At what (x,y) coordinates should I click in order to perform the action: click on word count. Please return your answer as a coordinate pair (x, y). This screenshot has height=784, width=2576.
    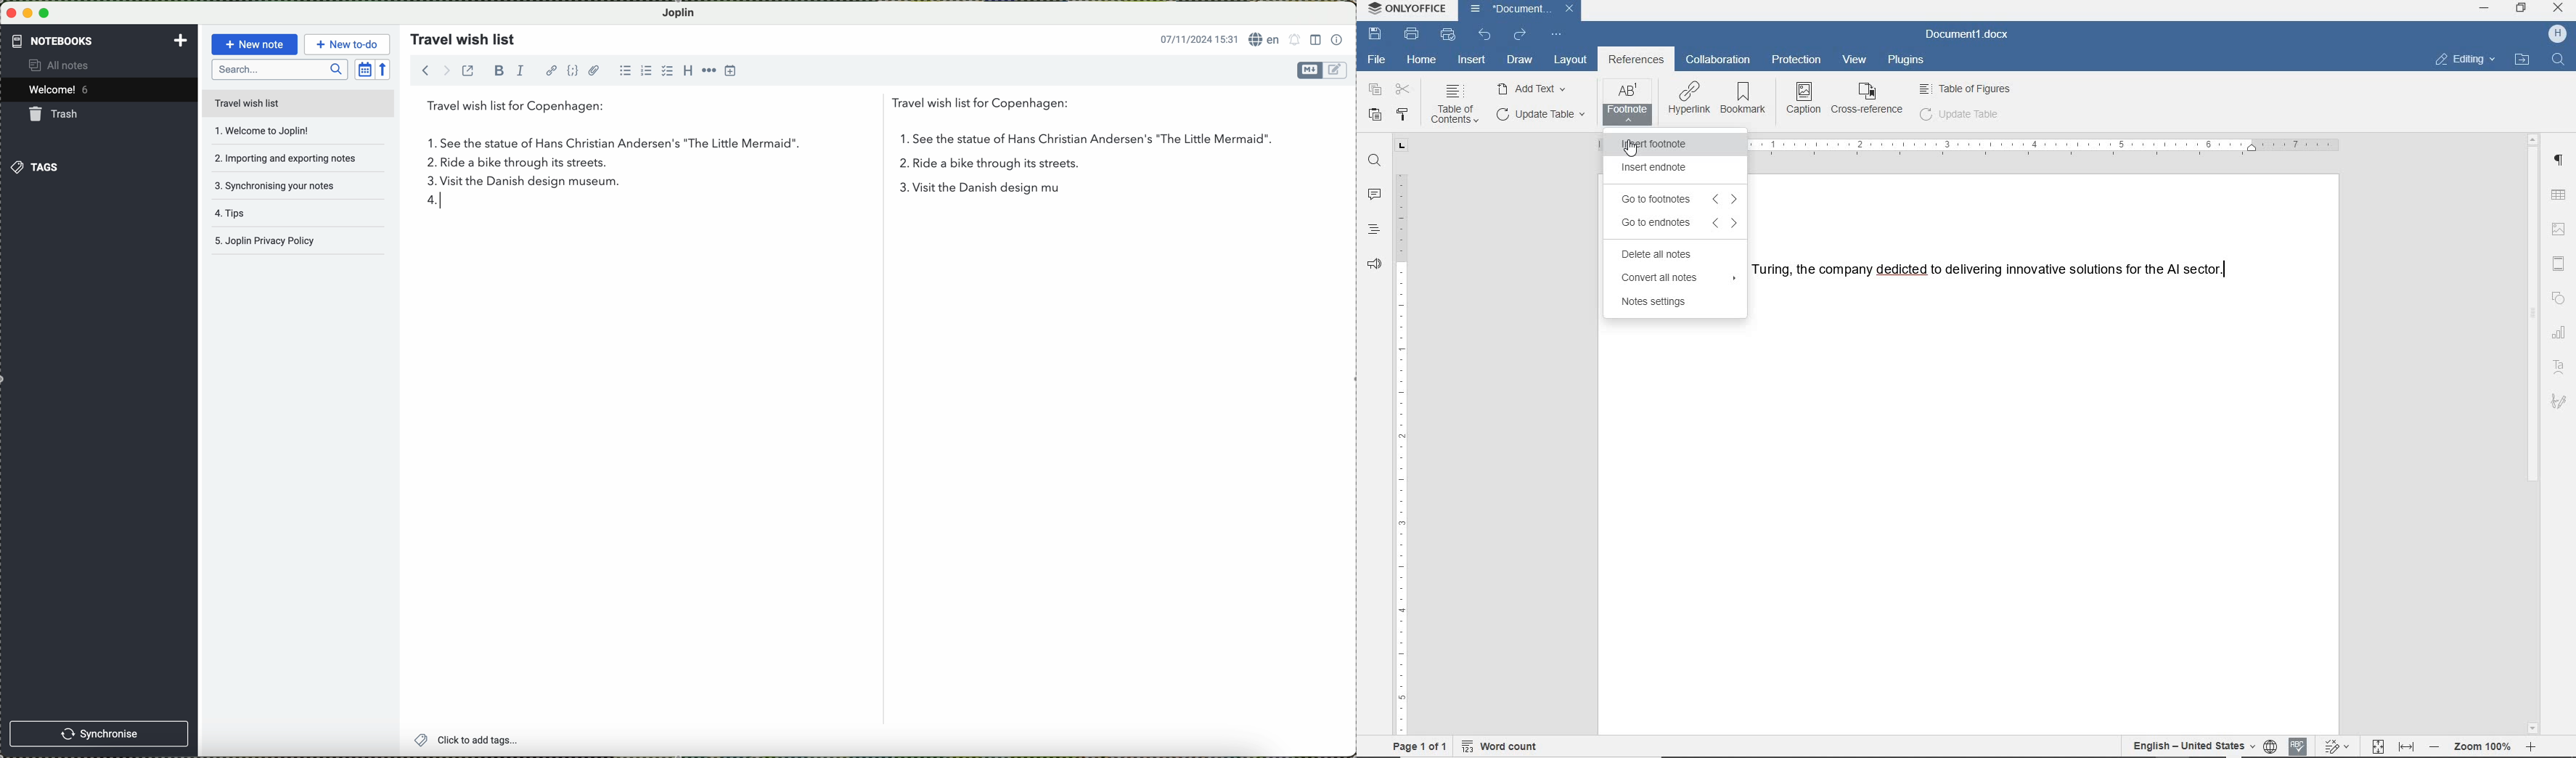
    Looking at the image, I should click on (1502, 749).